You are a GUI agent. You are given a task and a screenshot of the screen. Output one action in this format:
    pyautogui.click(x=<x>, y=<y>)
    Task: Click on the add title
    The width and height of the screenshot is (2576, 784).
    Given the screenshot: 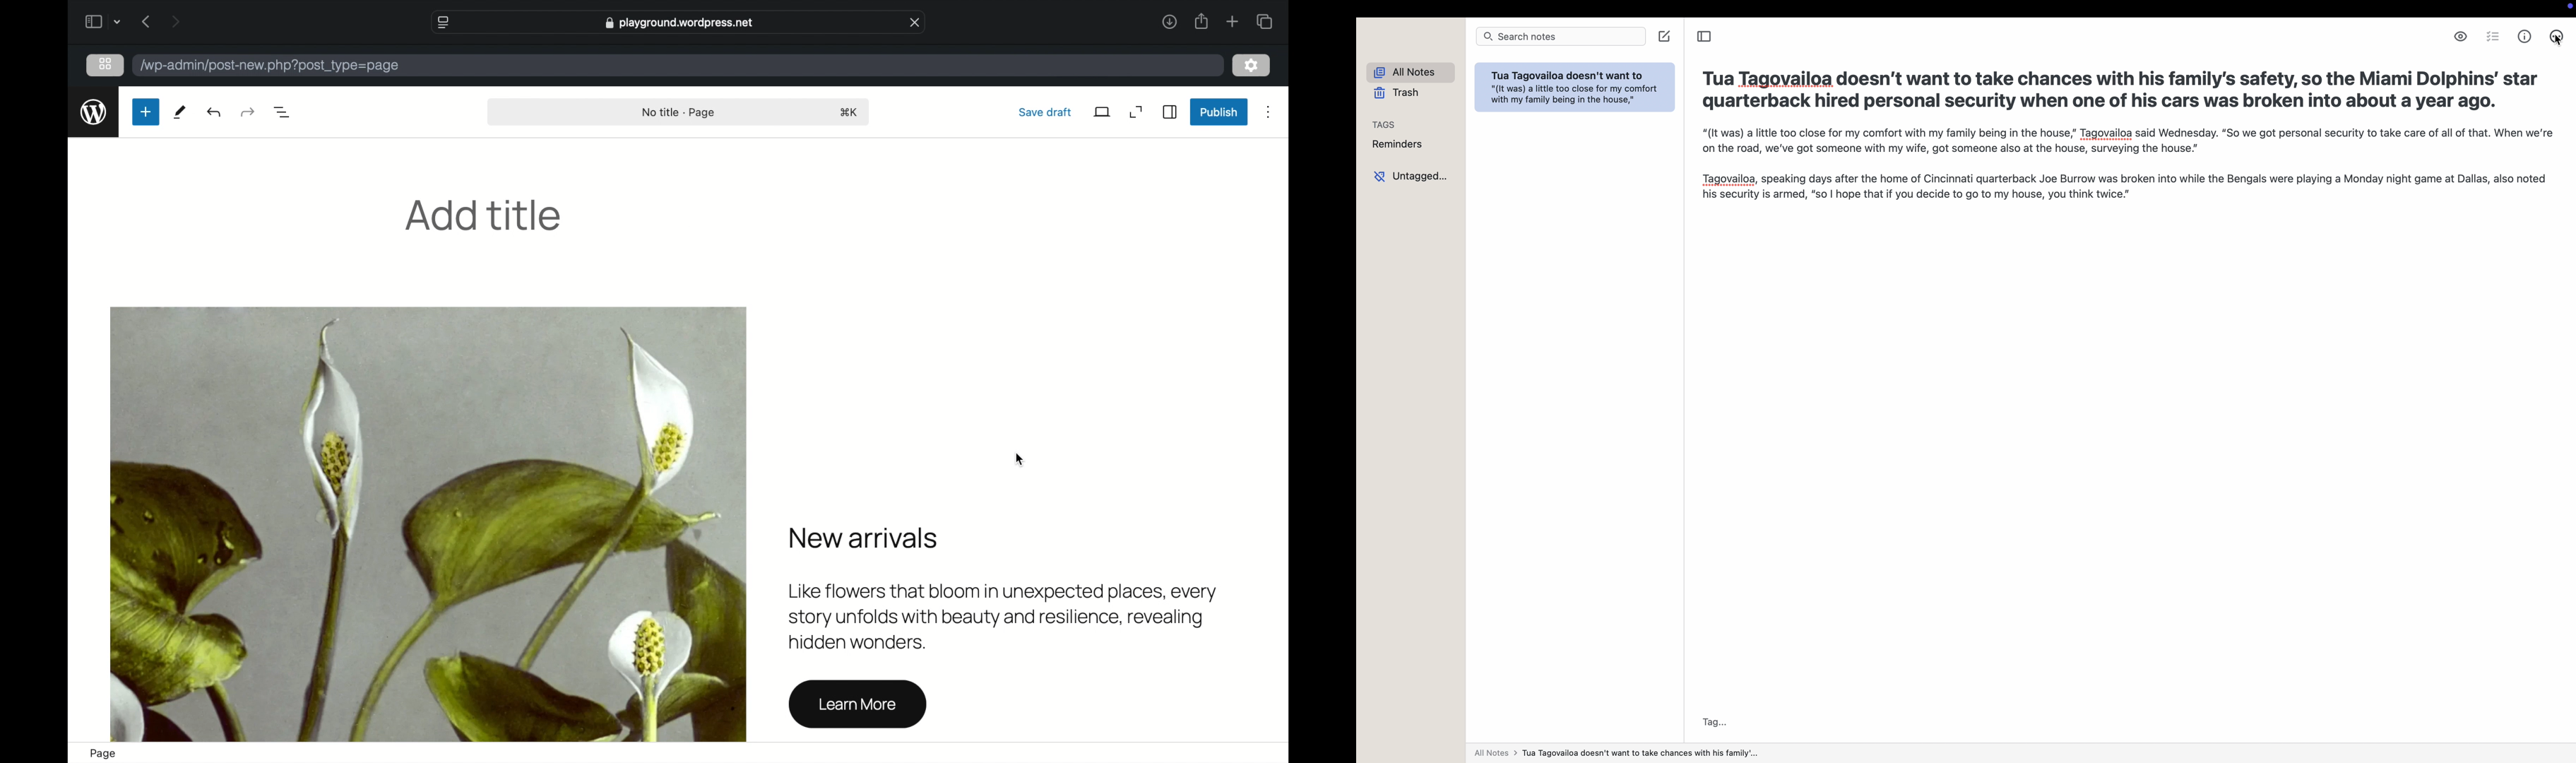 What is the action you would take?
    pyautogui.click(x=483, y=215)
    